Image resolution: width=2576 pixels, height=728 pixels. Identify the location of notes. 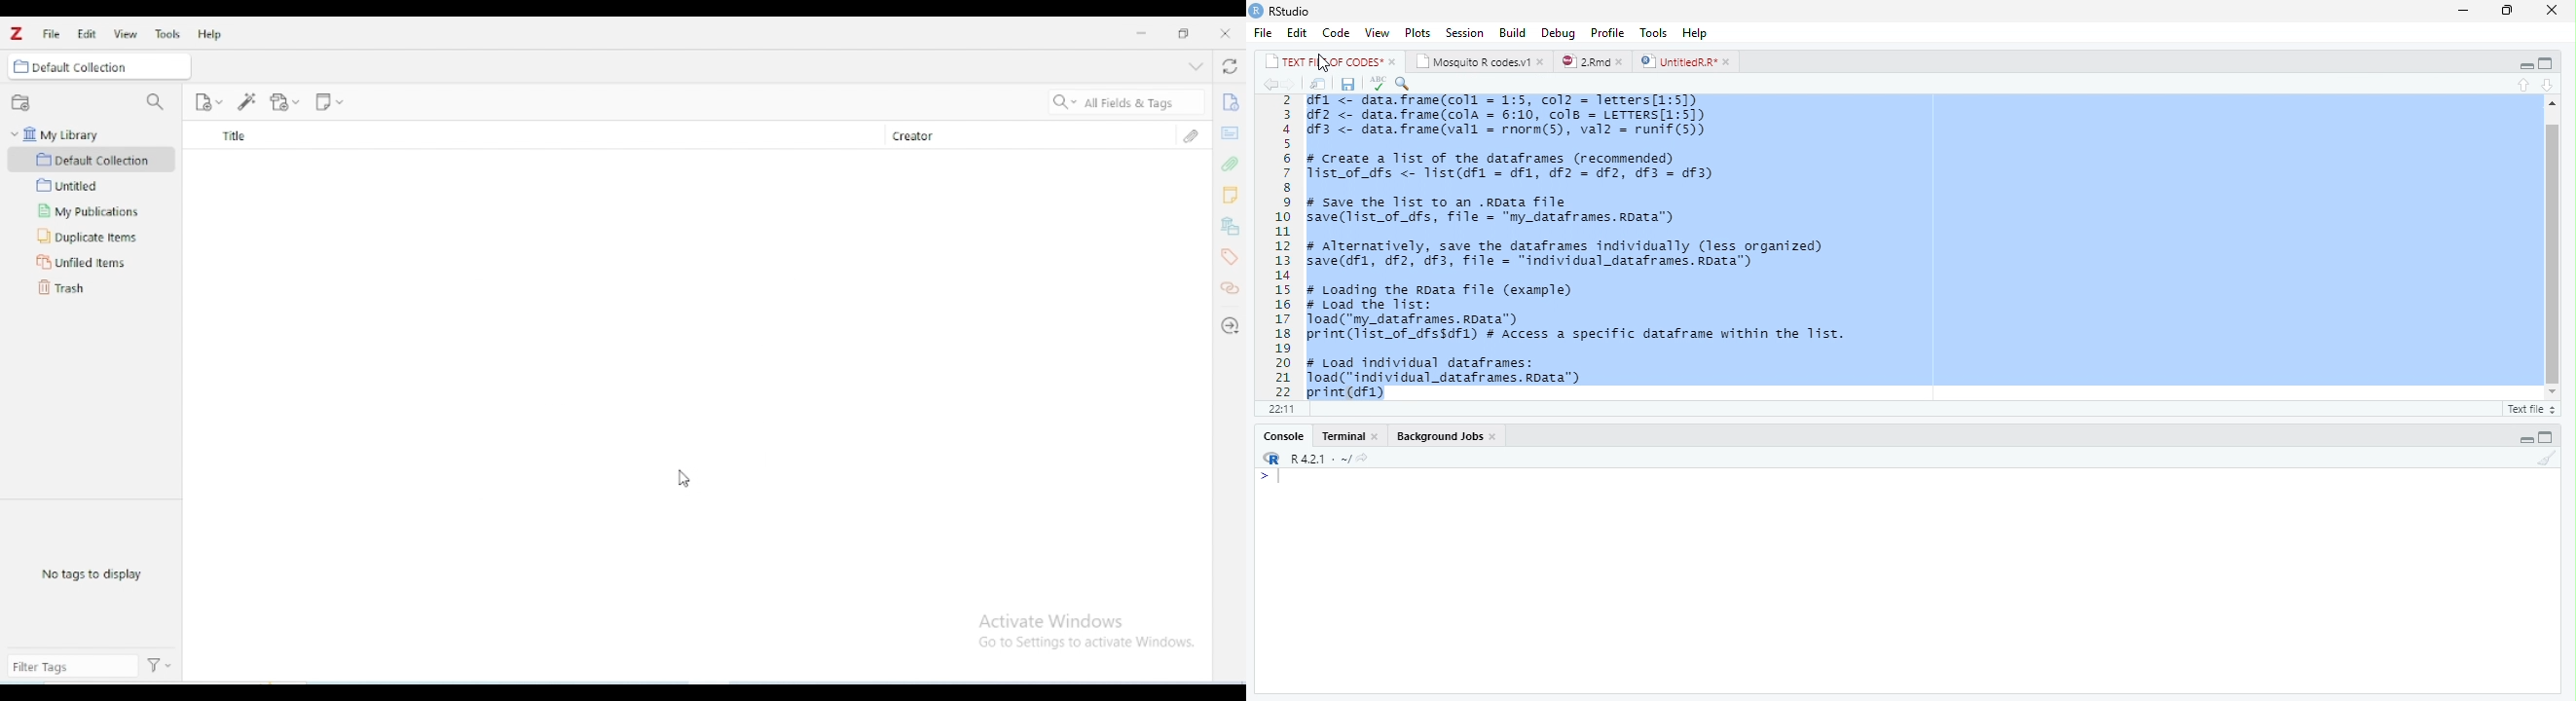
(1230, 196).